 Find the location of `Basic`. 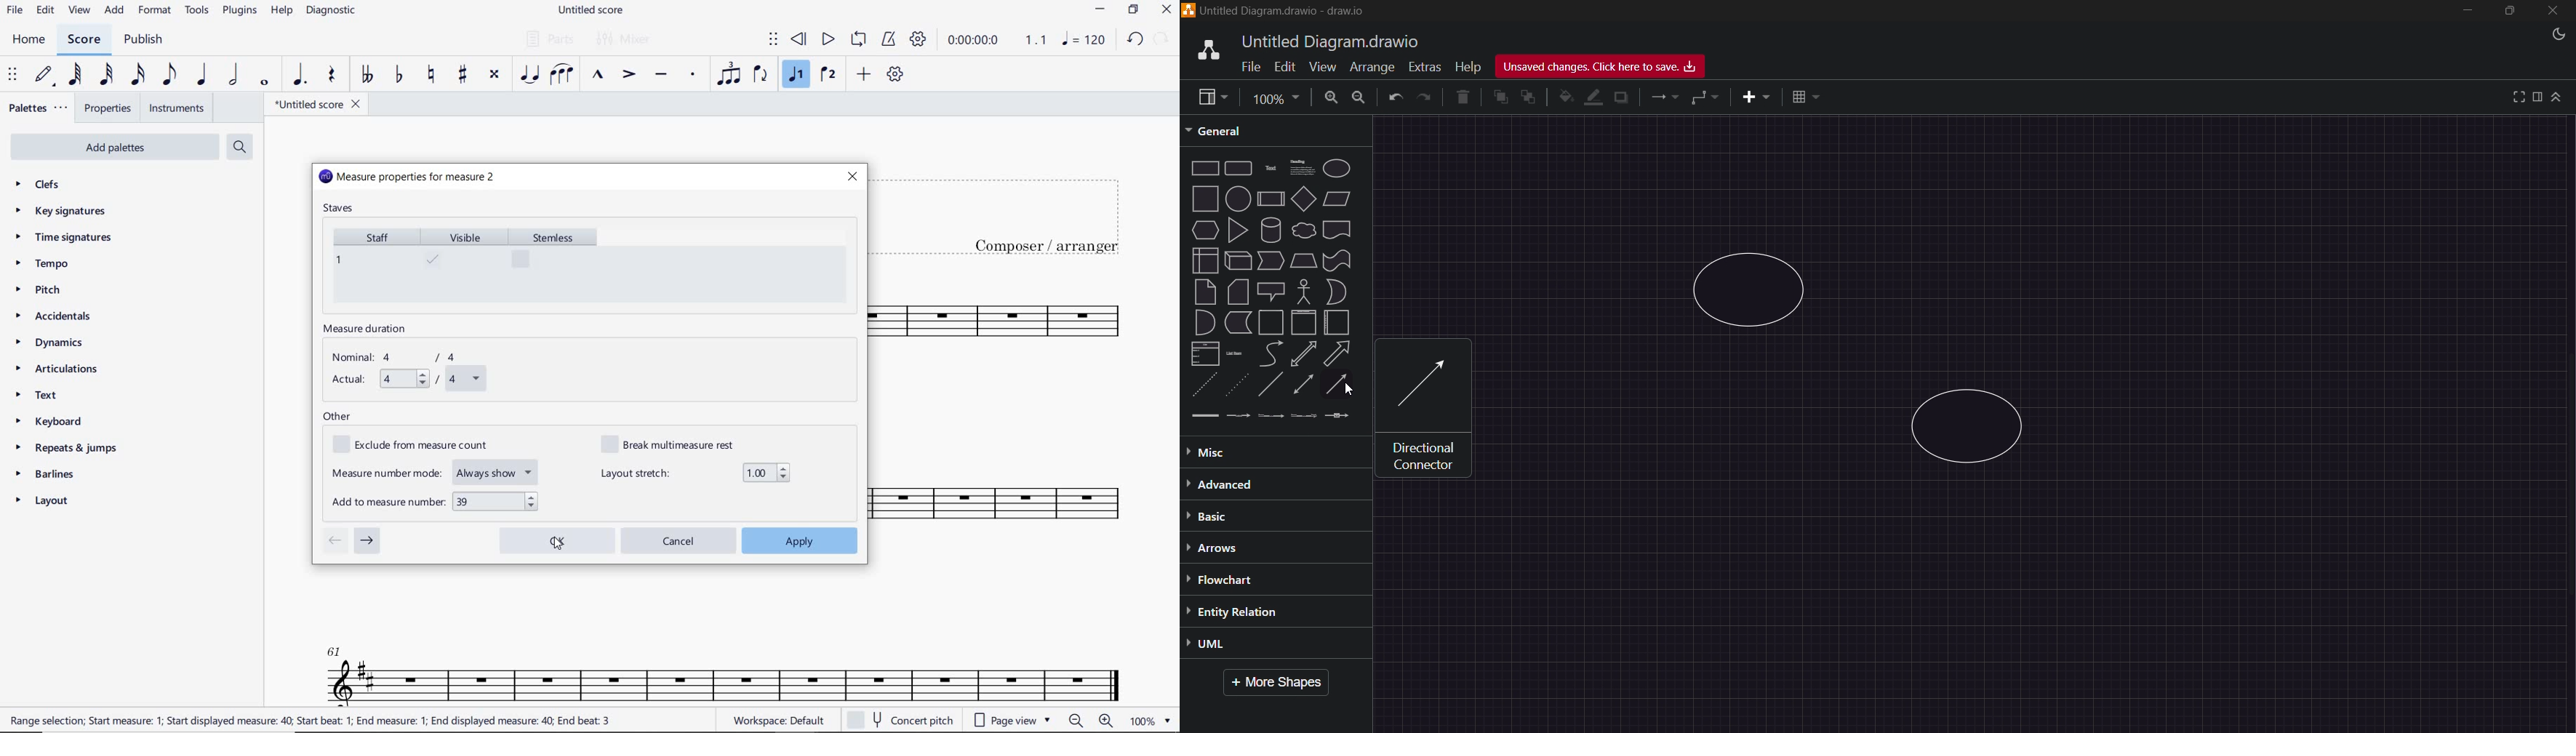

Basic is located at coordinates (1219, 516).